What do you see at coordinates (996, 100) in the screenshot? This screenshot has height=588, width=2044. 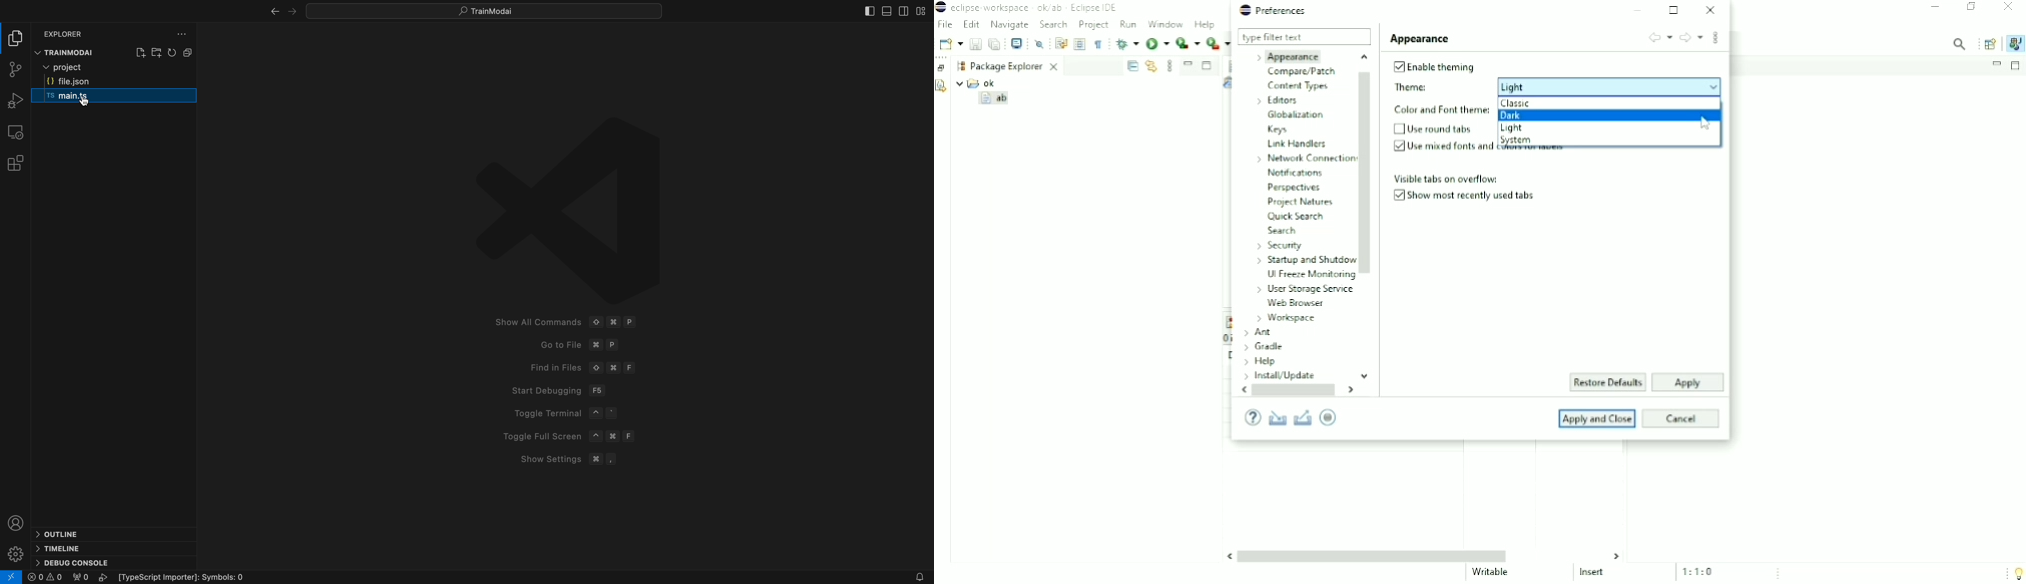 I see `ab` at bounding box center [996, 100].